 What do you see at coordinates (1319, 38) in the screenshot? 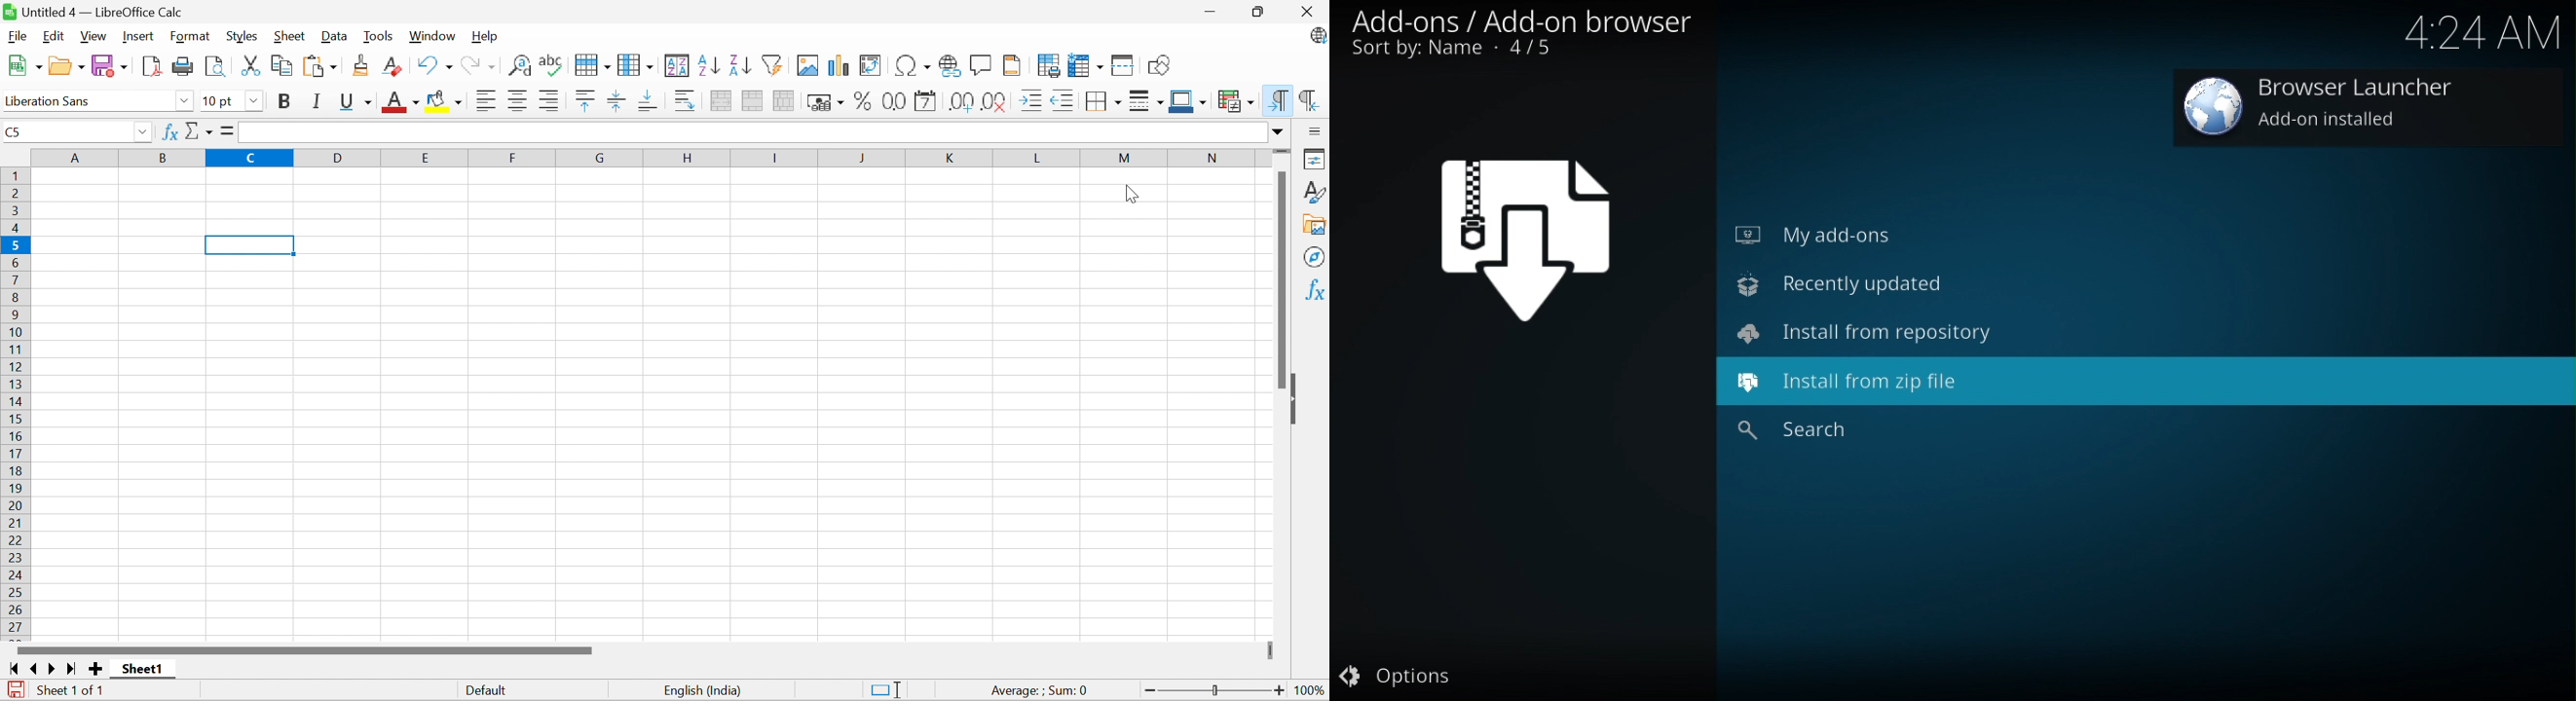
I see `LibreOffice update available` at bounding box center [1319, 38].